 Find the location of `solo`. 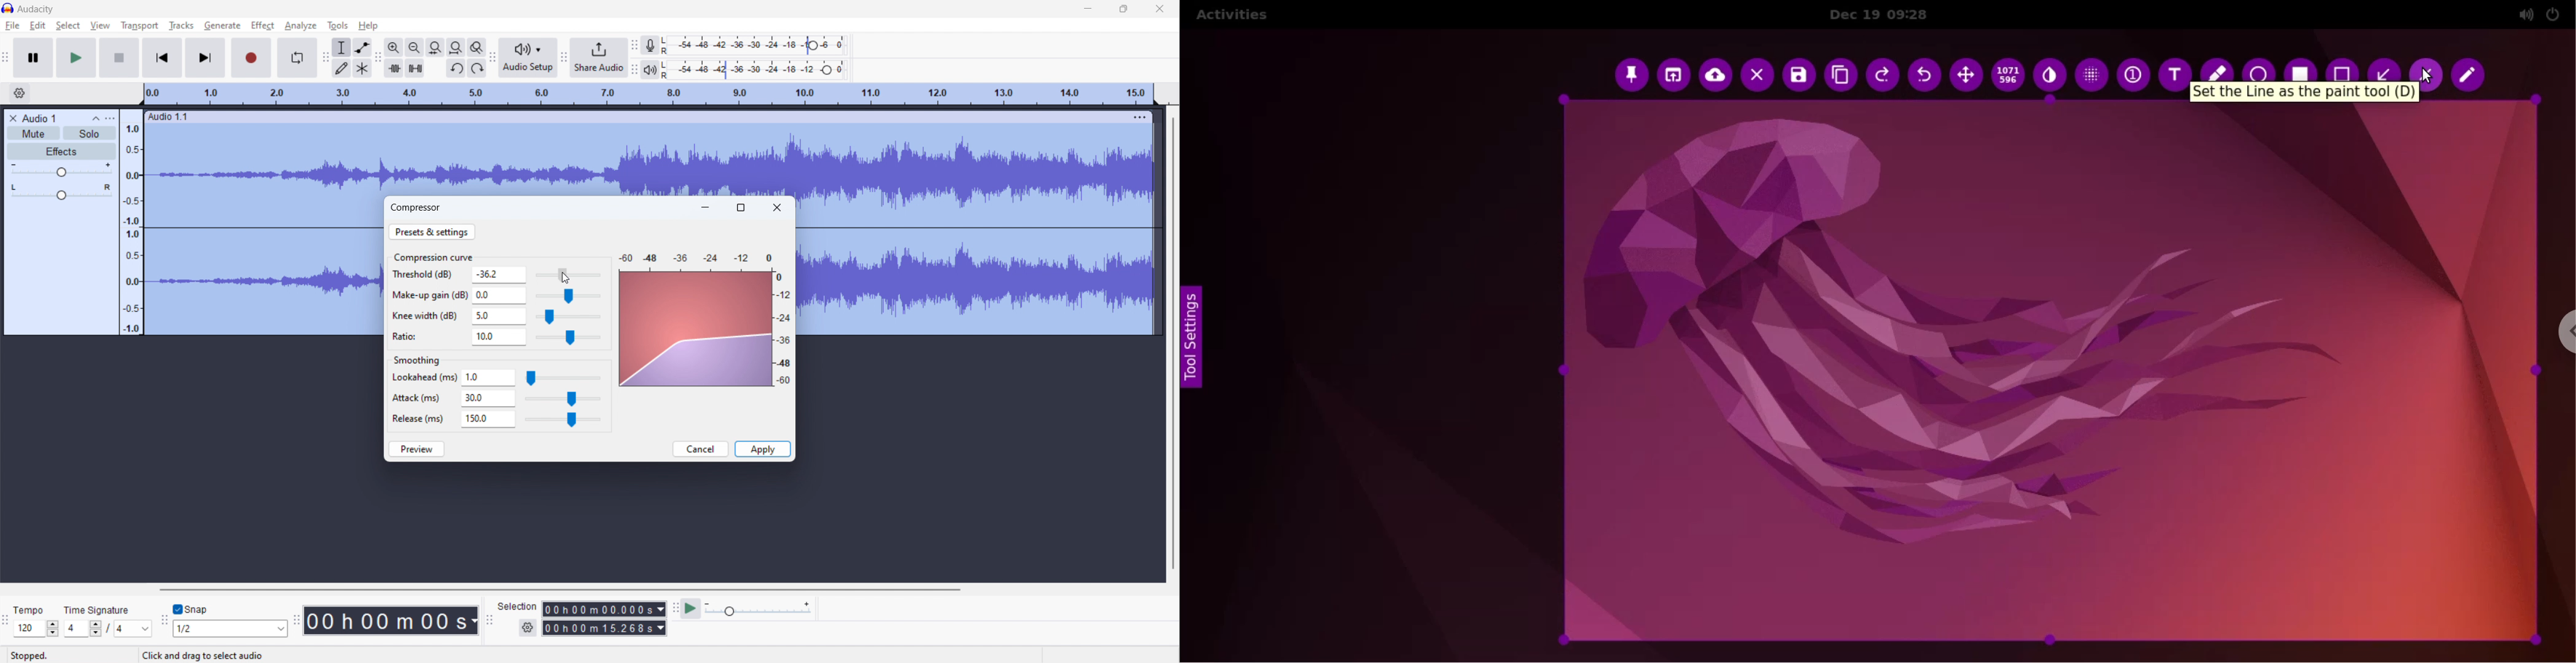

solo is located at coordinates (90, 133).